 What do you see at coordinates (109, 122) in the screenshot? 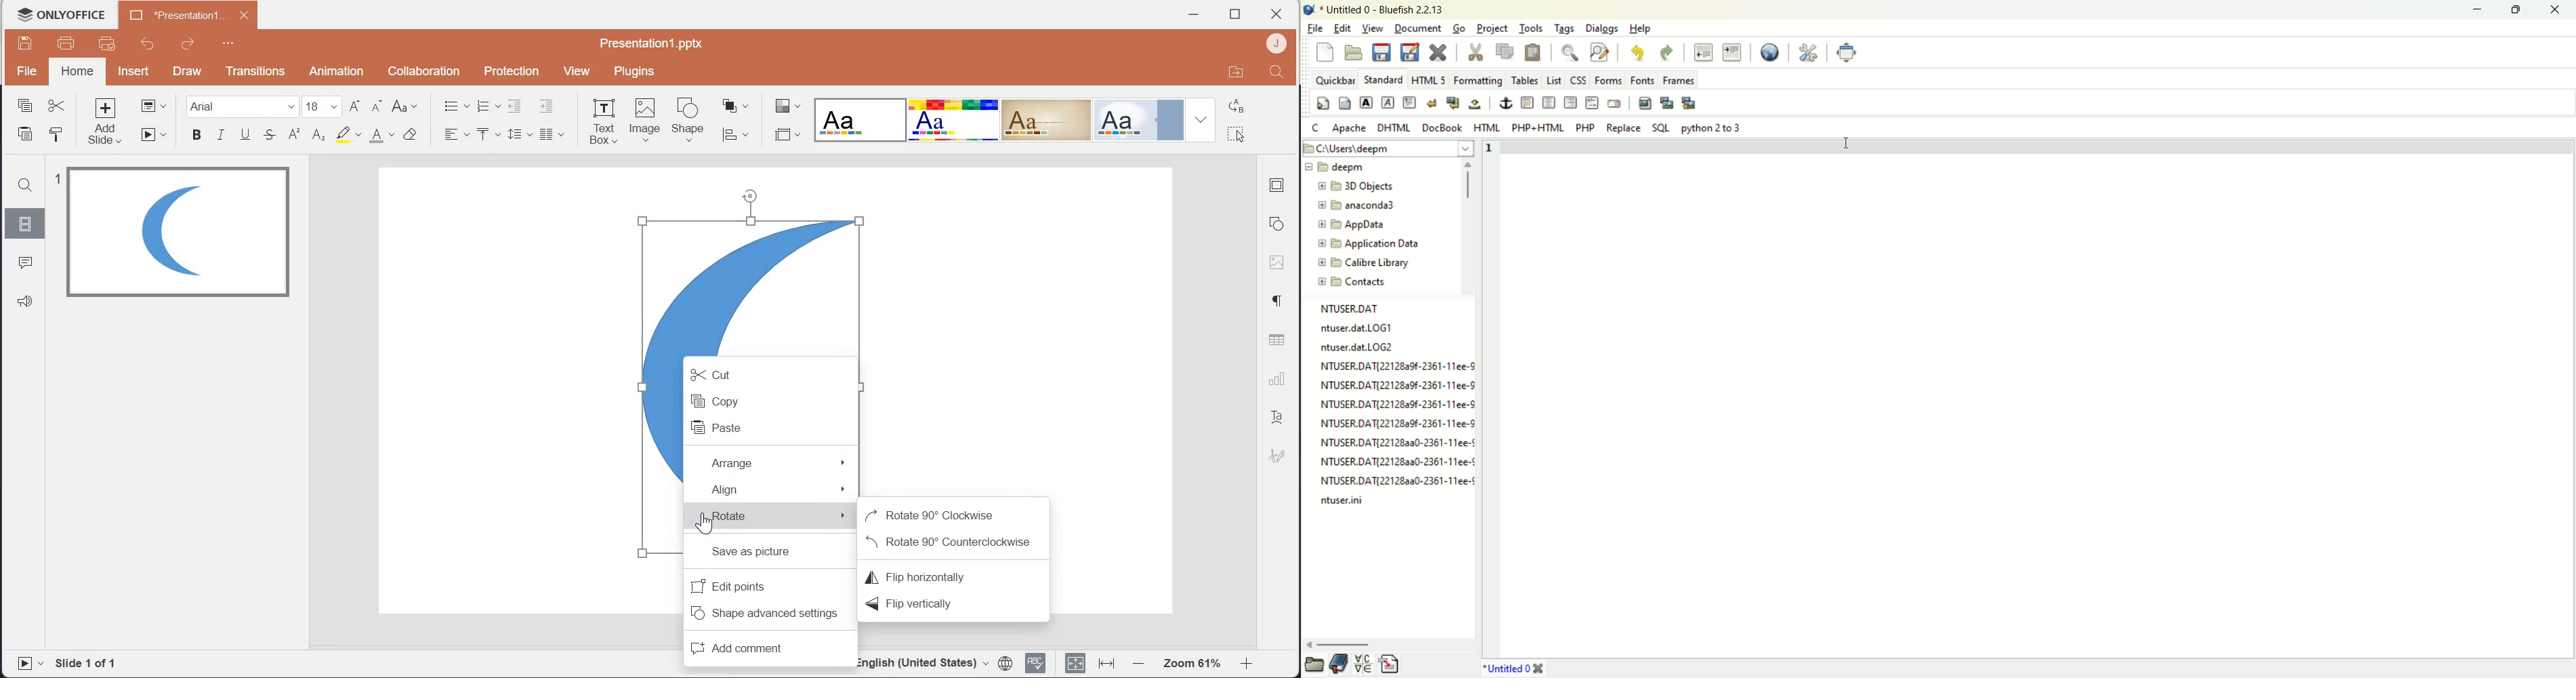
I see `Add slide` at bounding box center [109, 122].